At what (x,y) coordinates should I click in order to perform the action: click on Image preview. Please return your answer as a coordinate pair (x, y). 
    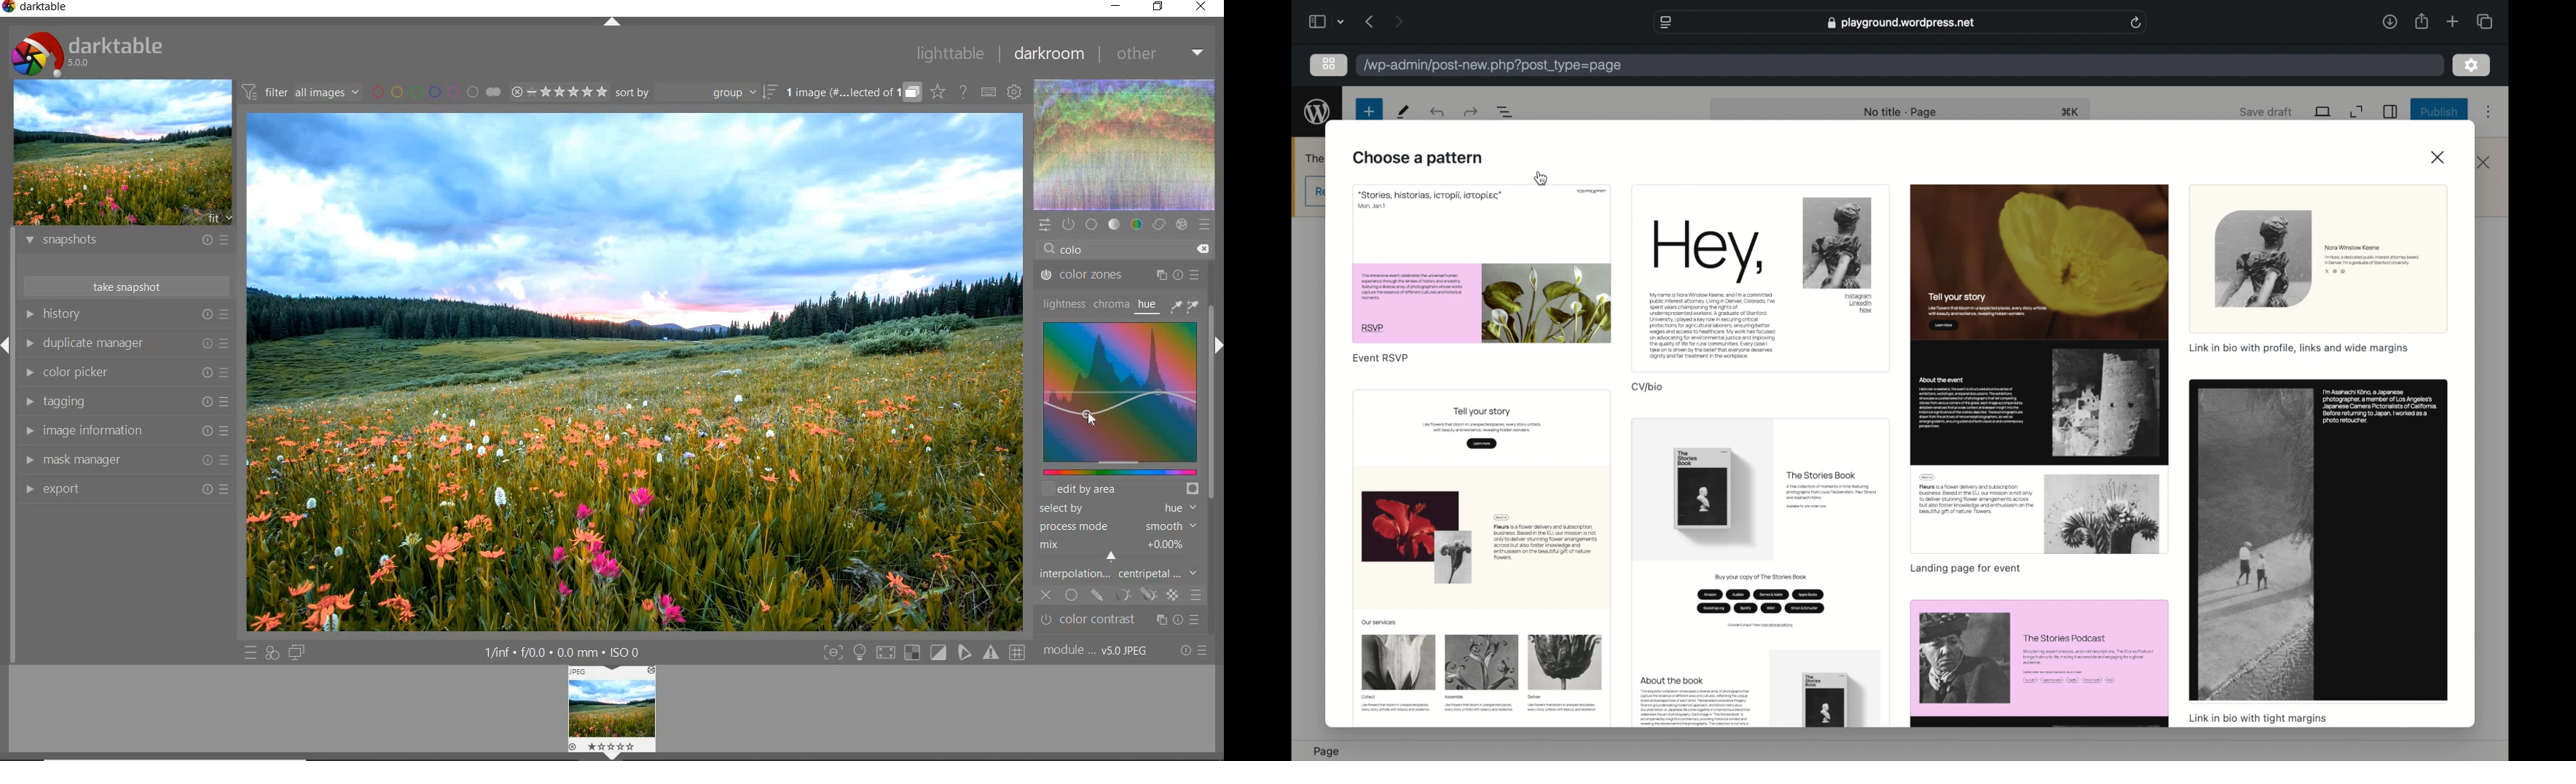
    Looking at the image, I should click on (613, 711).